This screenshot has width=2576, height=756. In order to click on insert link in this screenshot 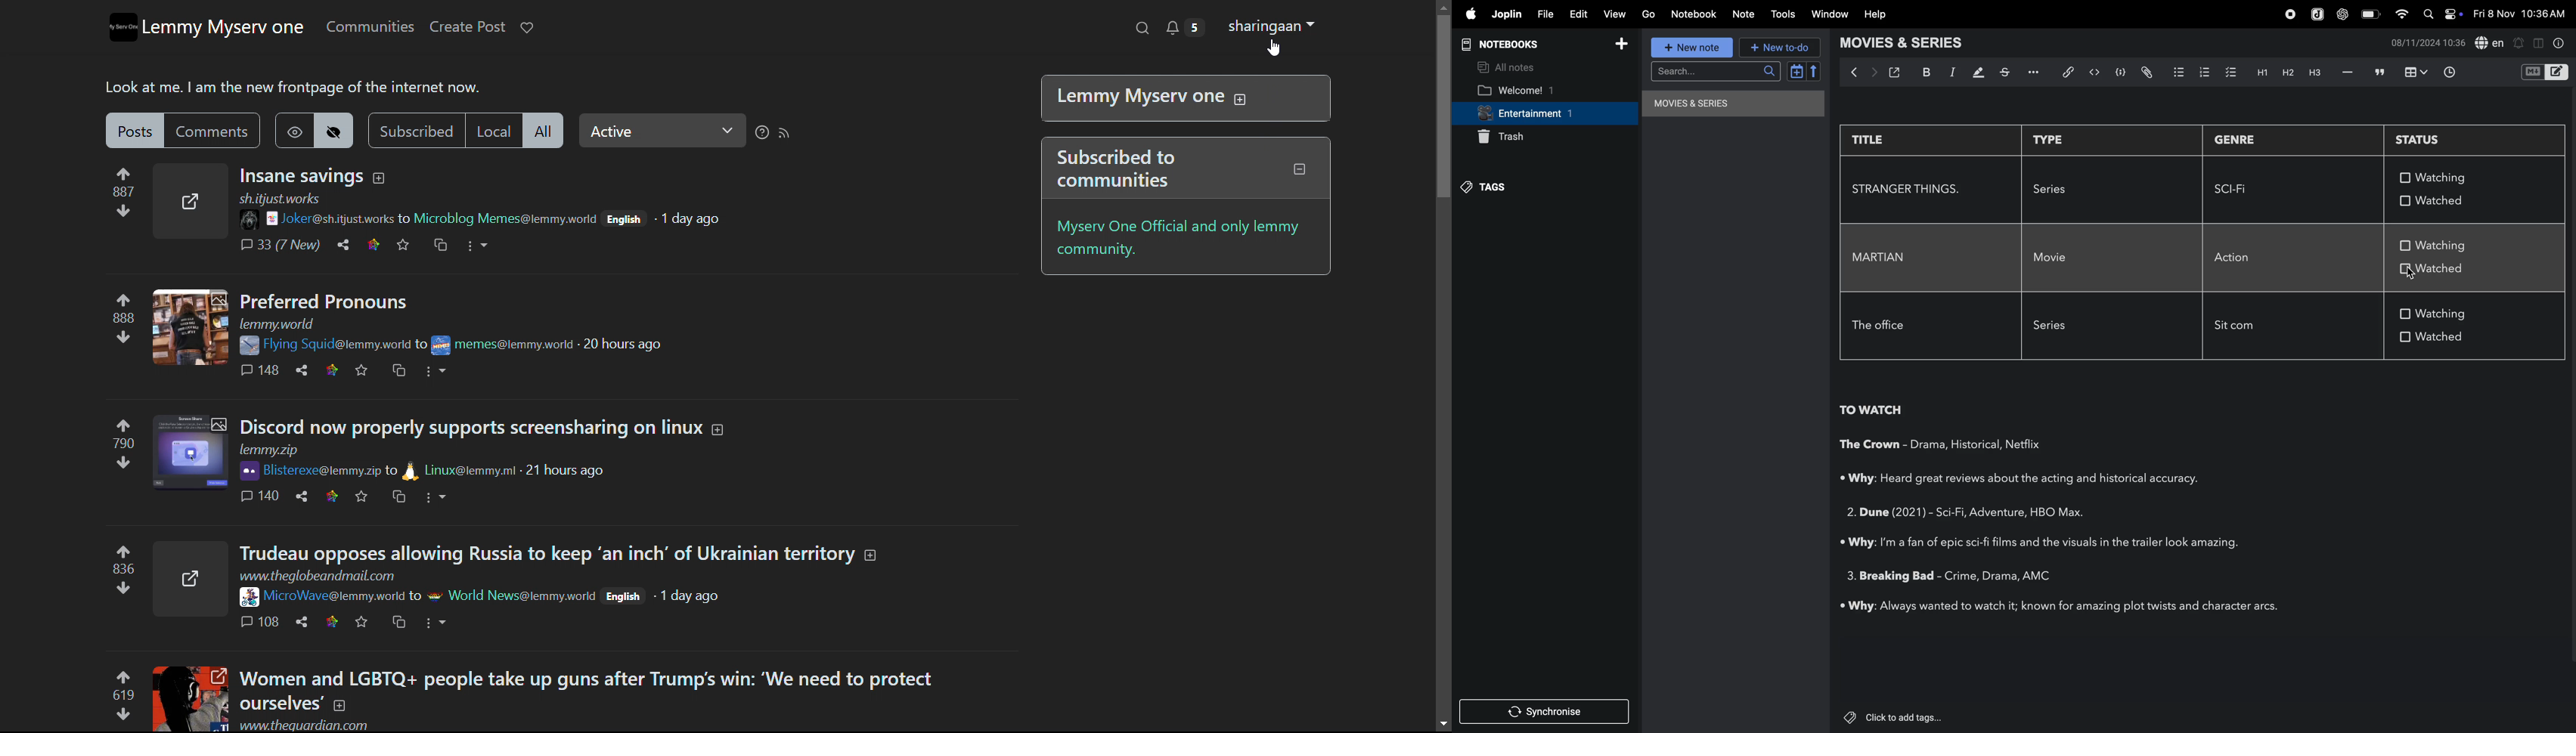, I will do `click(2069, 72)`.